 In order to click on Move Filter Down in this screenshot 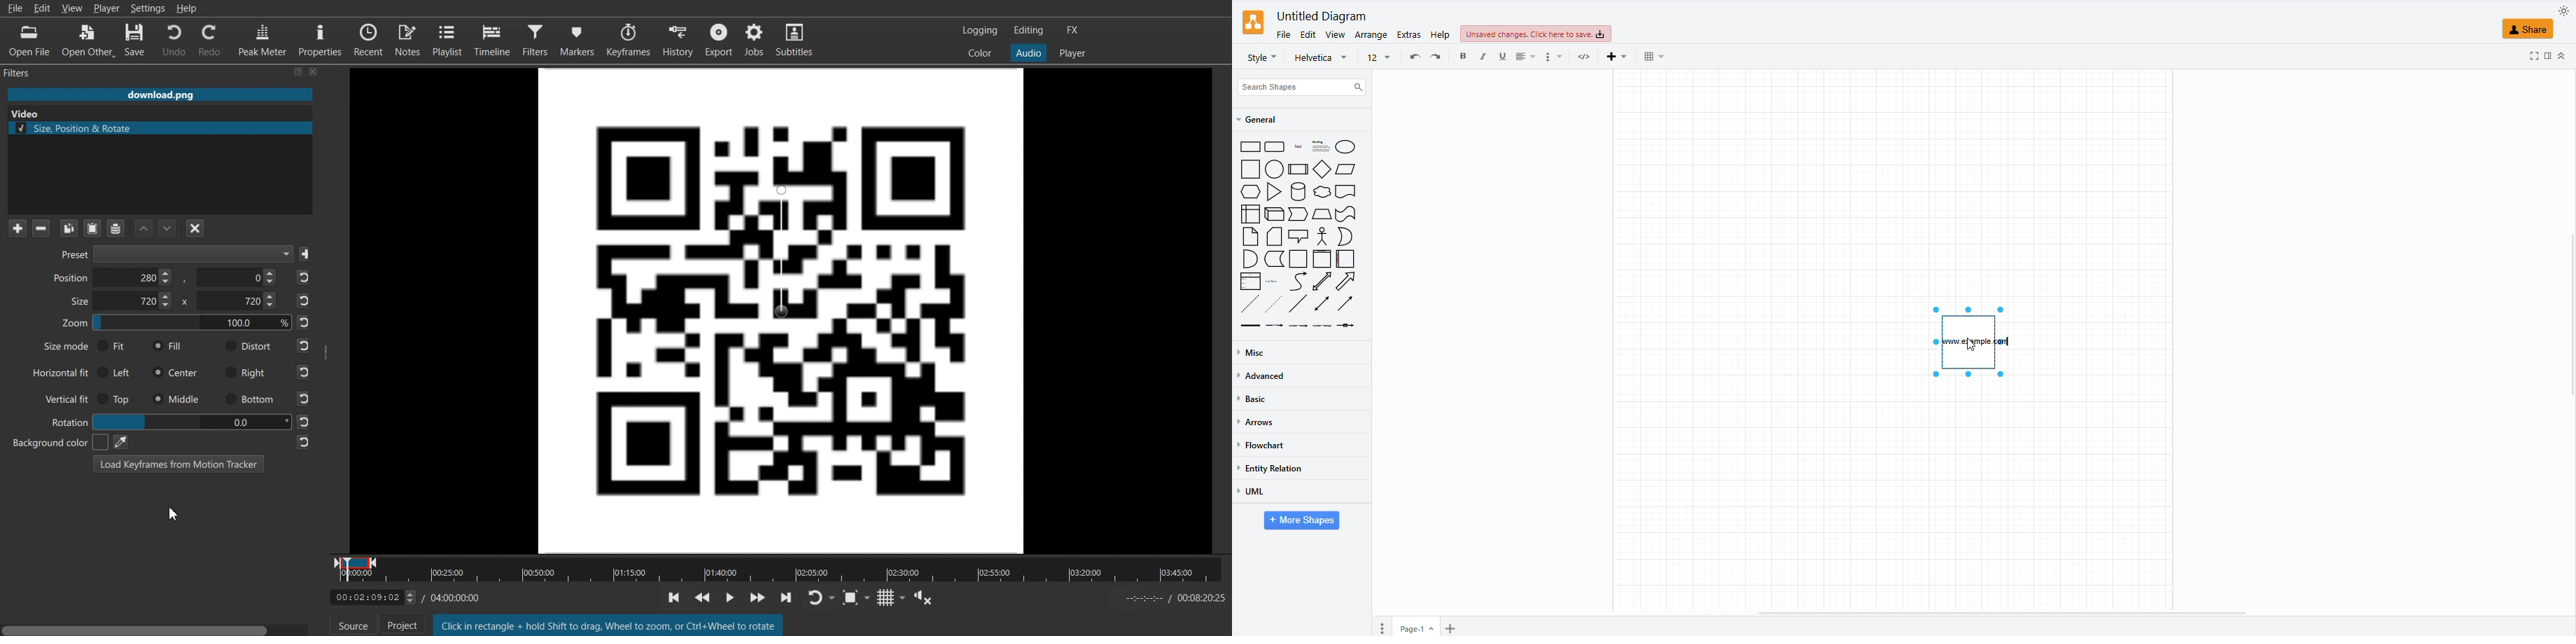, I will do `click(168, 228)`.